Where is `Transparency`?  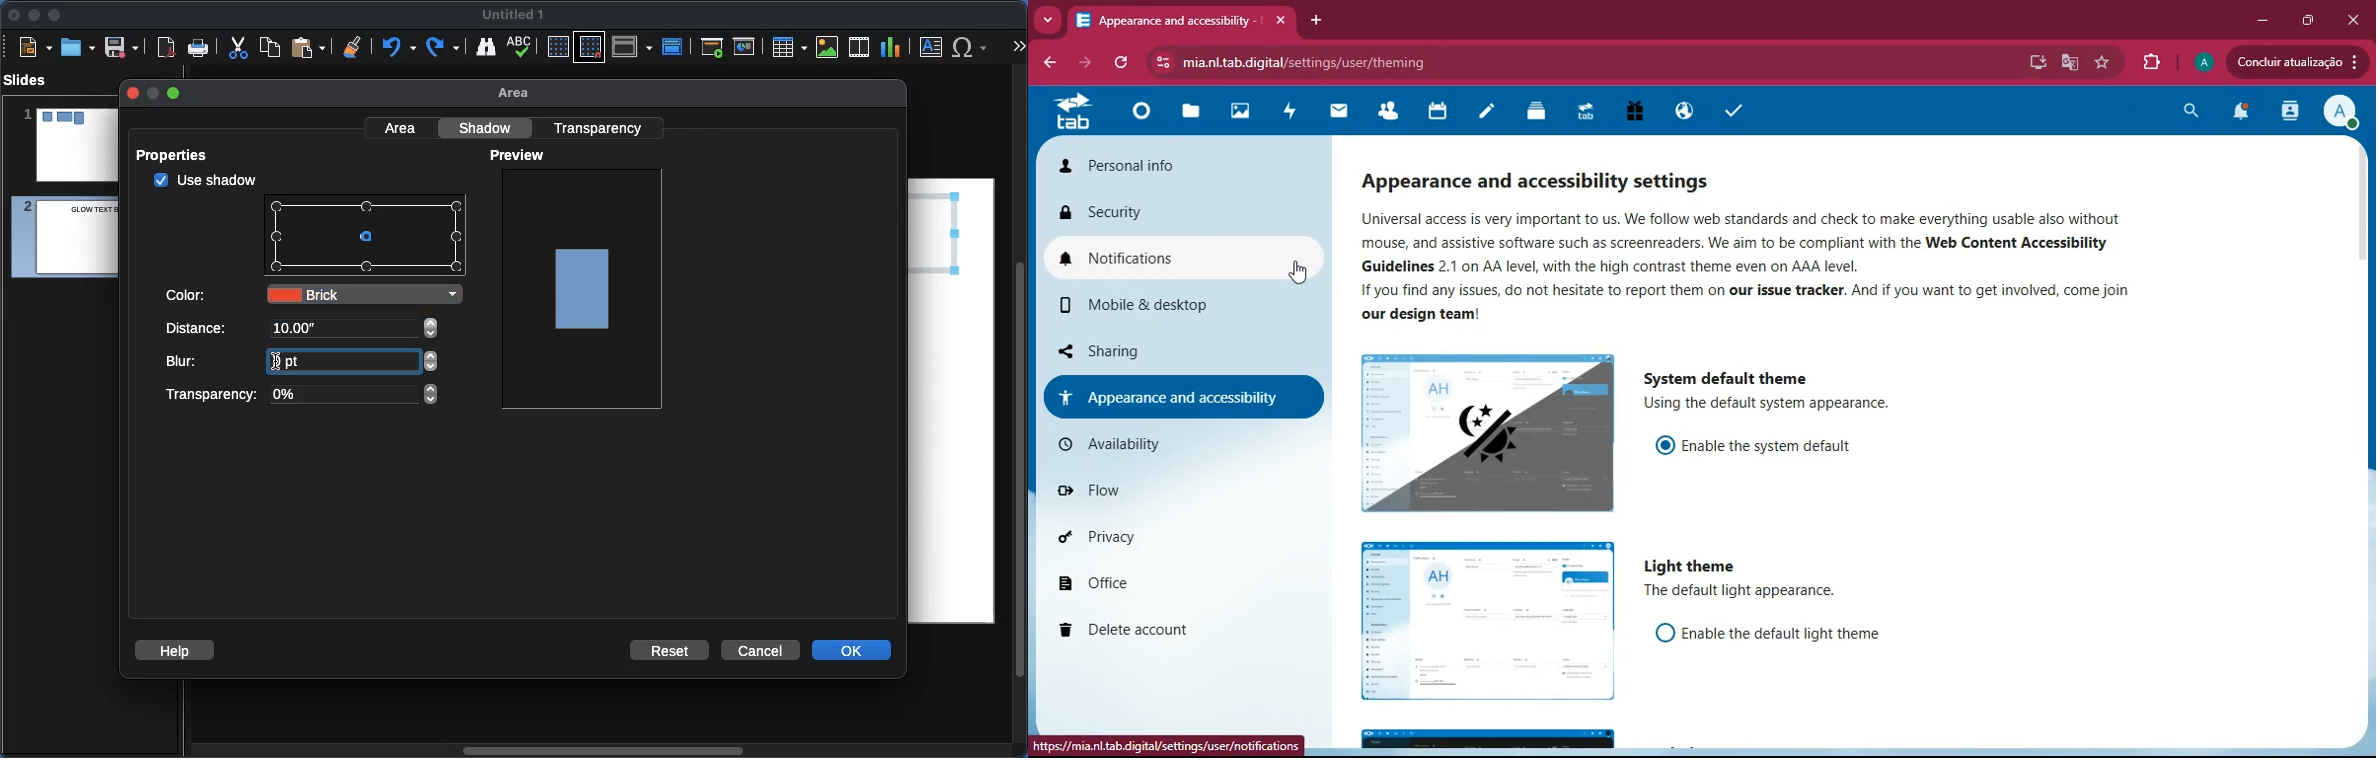 Transparency is located at coordinates (299, 395).